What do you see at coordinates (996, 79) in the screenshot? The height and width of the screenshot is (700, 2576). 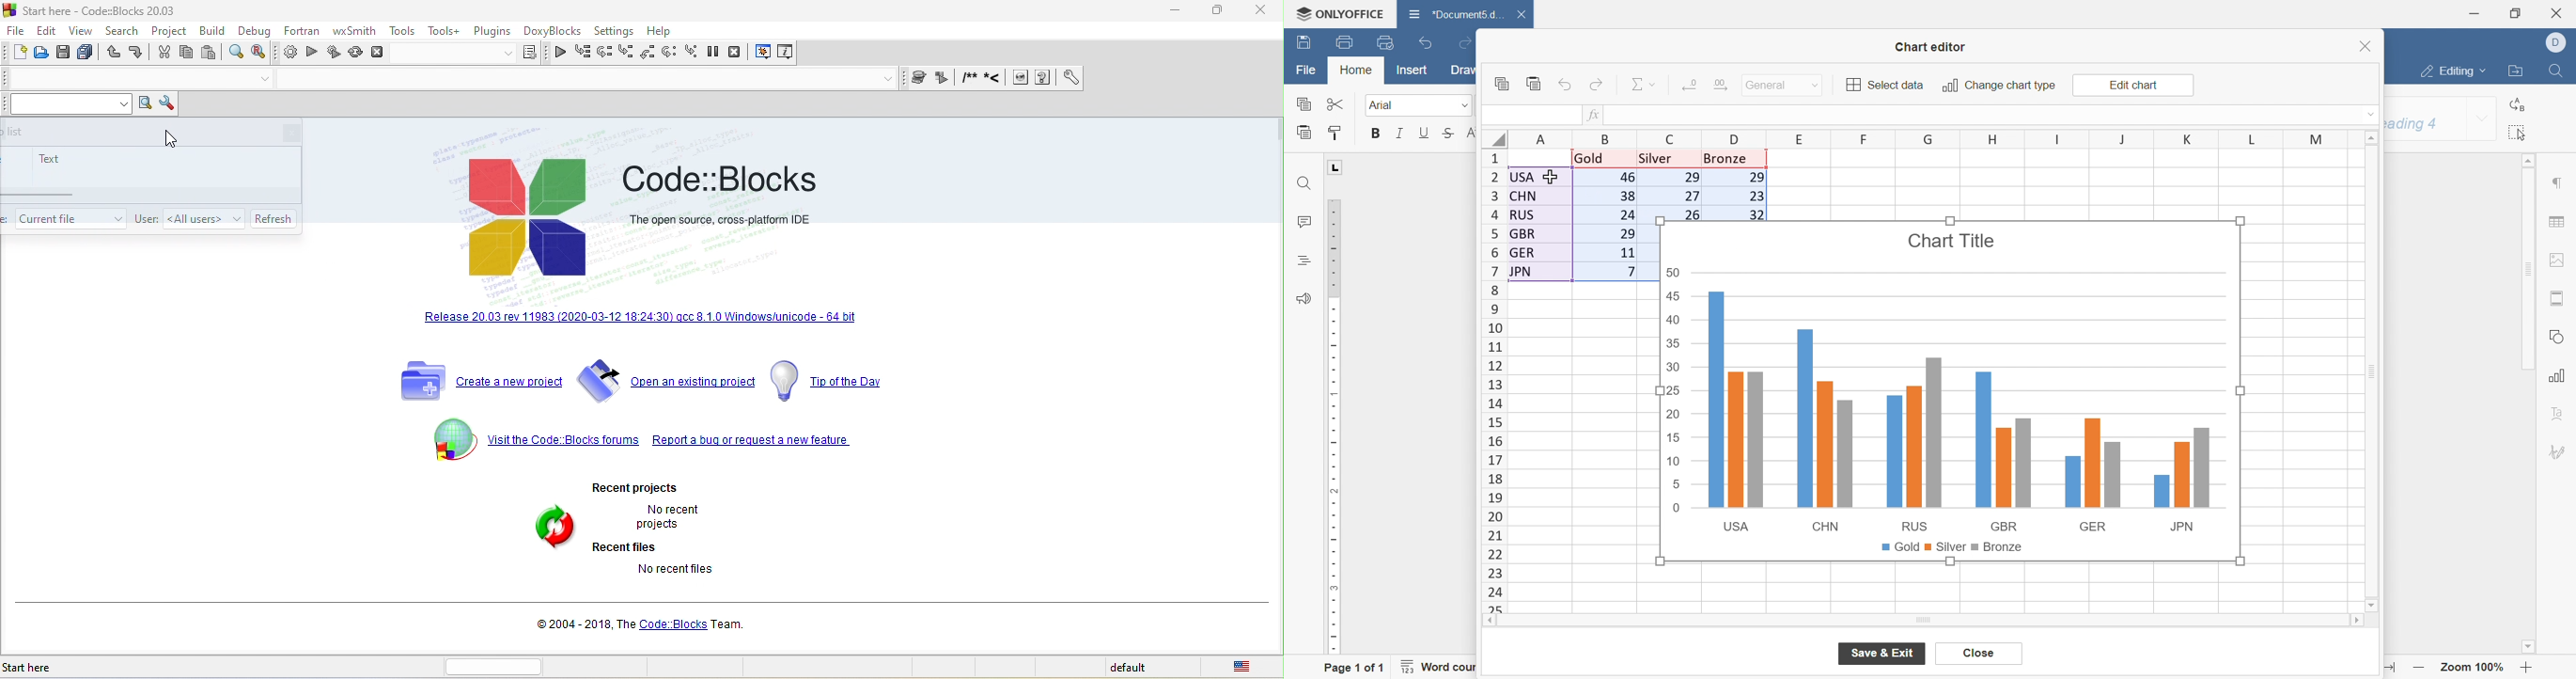 I see `line comment` at bounding box center [996, 79].